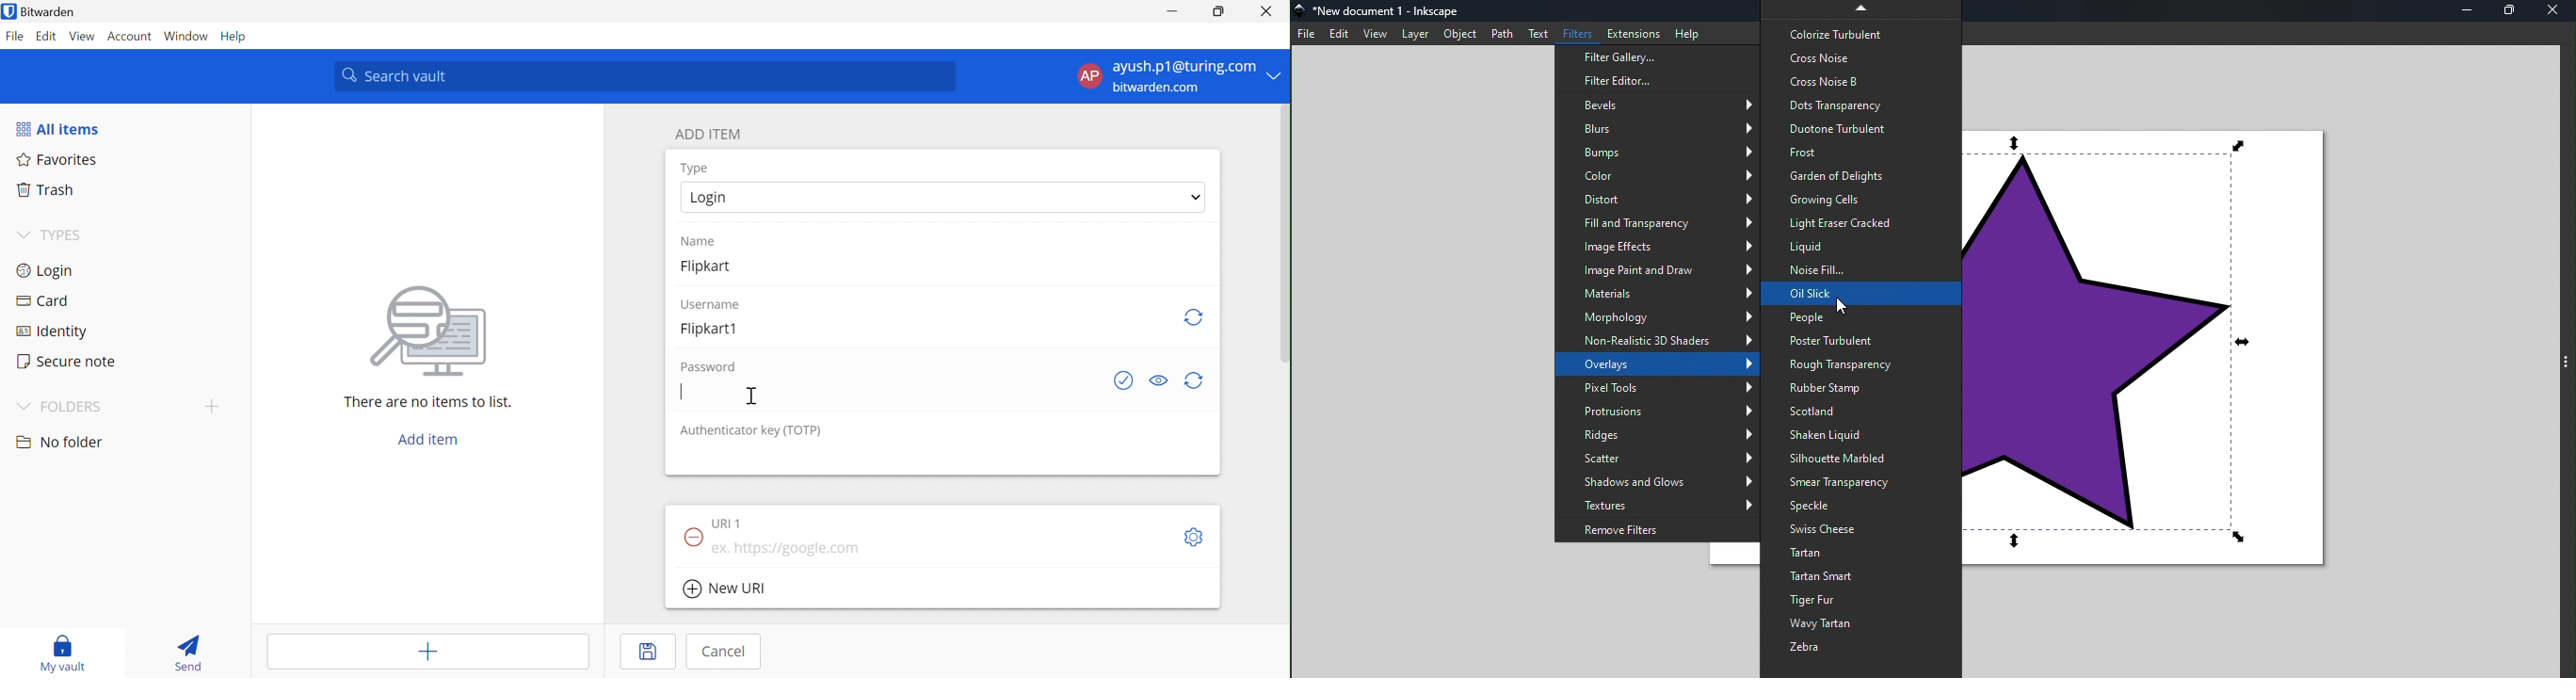 The width and height of the screenshot is (2576, 700). Describe the element at coordinates (1575, 34) in the screenshot. I see `Filter` at that location.